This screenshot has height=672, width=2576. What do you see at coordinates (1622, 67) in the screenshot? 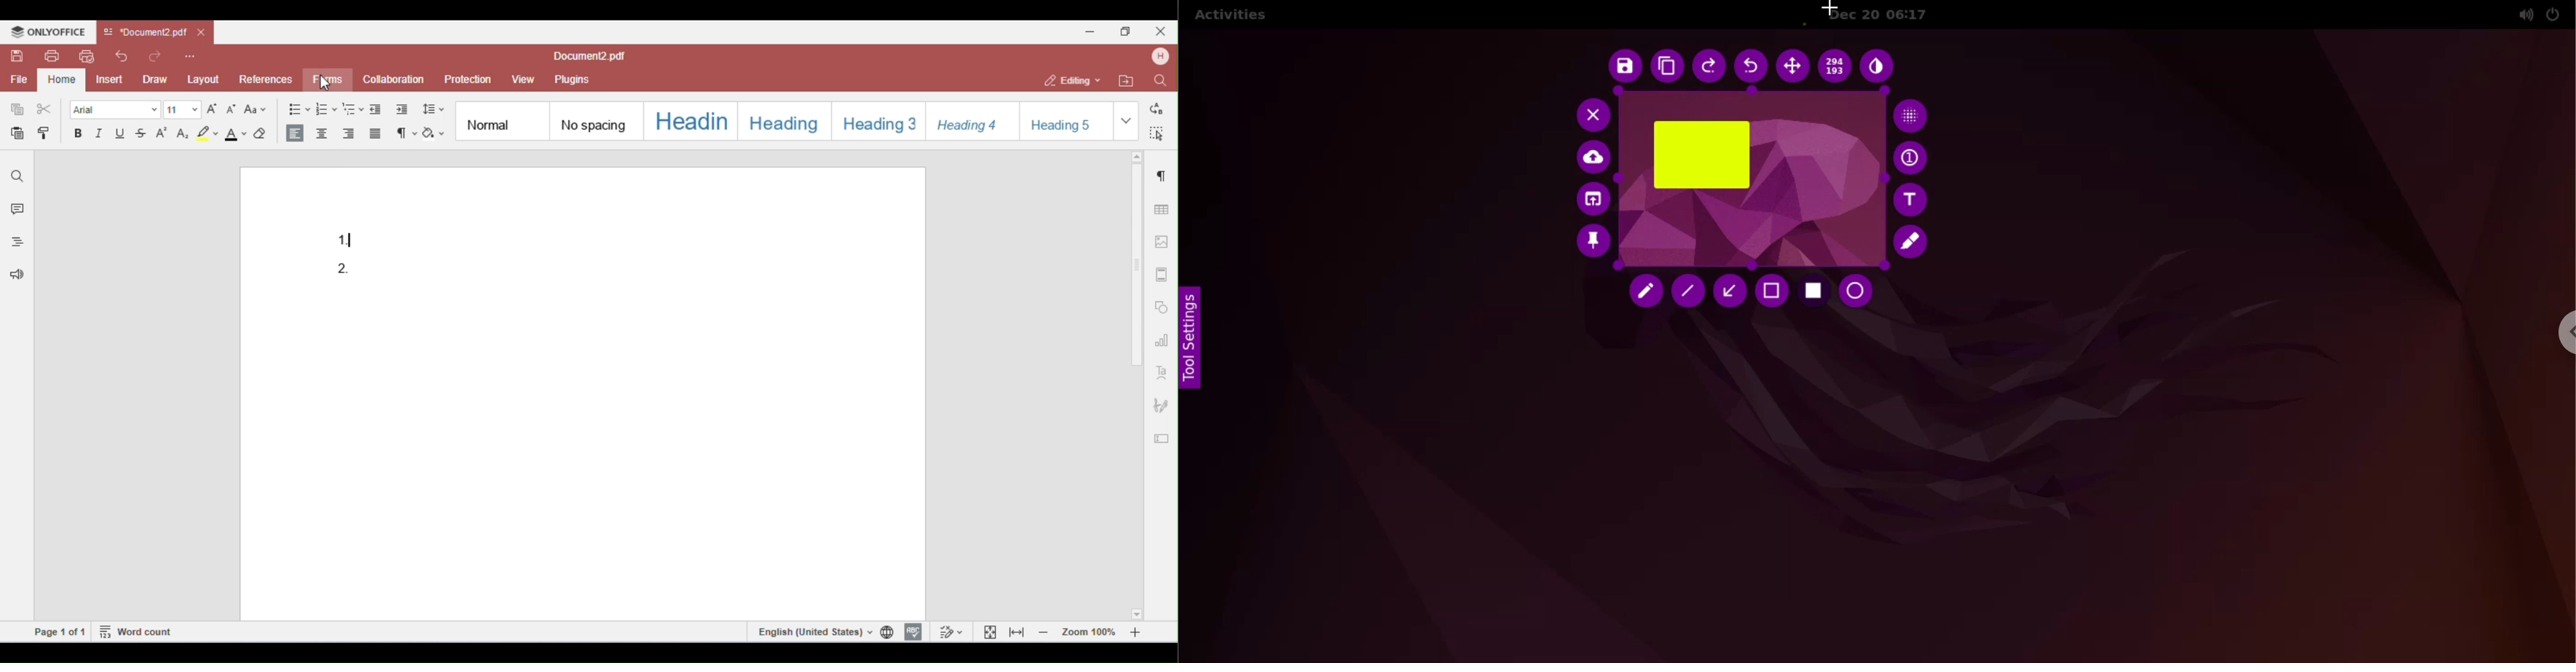
I see `save` at bounding box center [1622, 67].